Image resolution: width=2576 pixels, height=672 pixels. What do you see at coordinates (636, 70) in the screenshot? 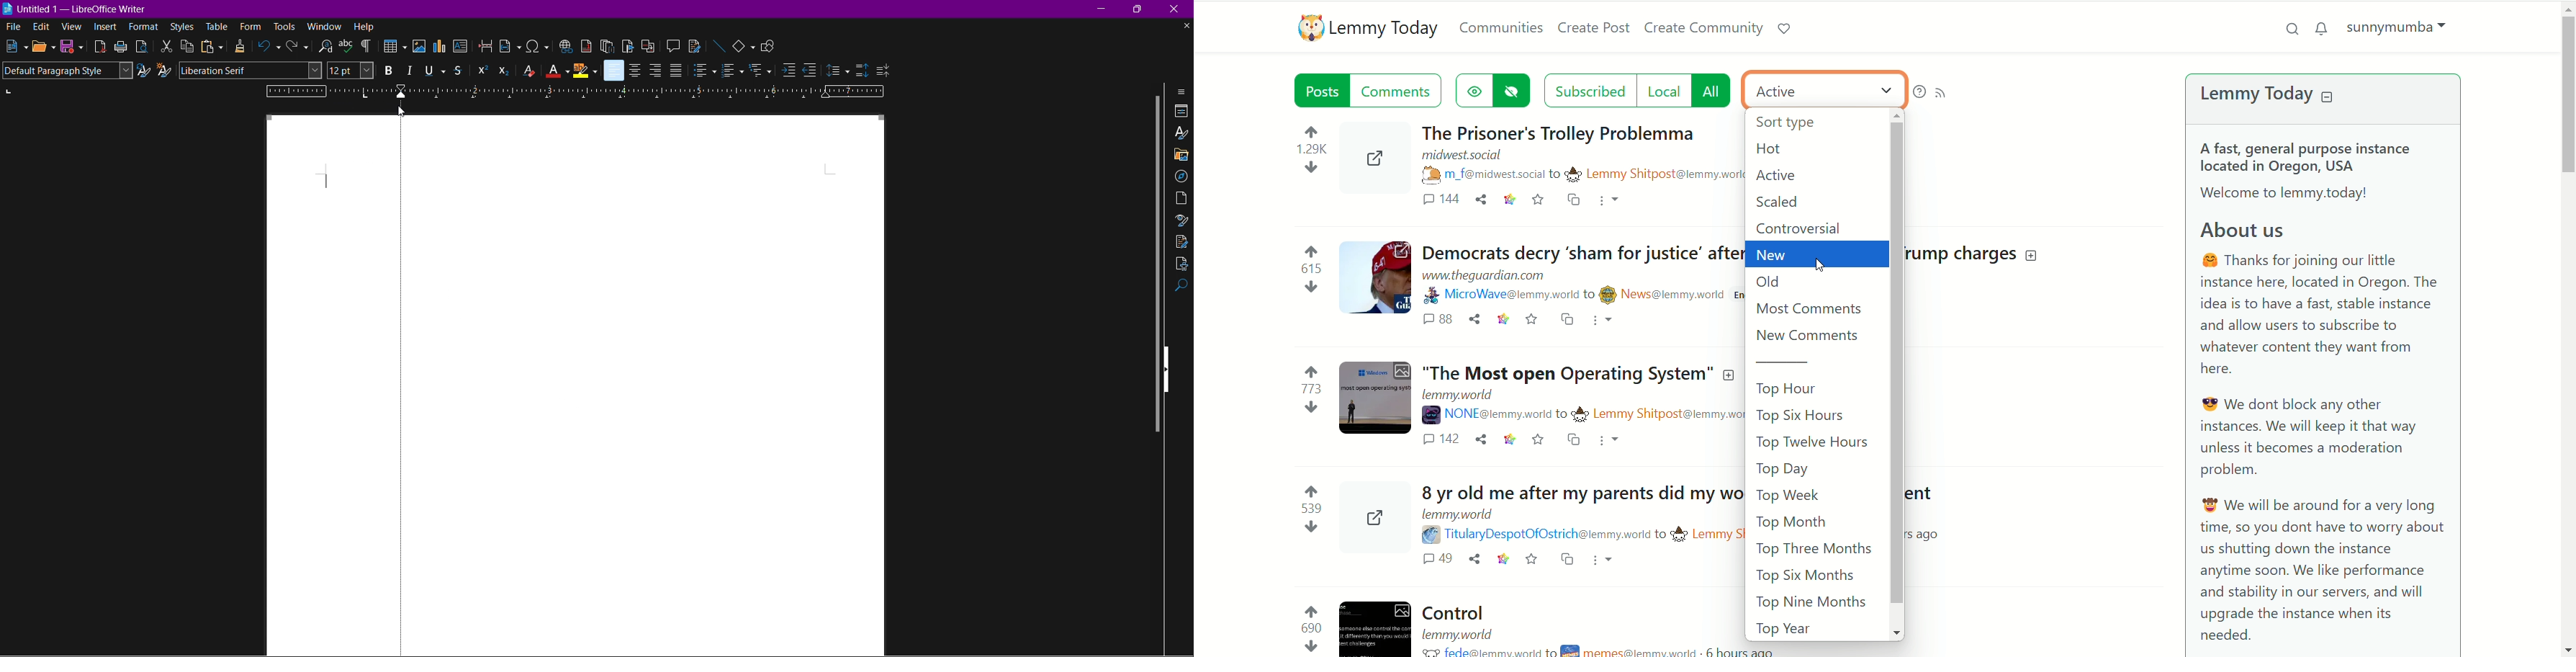
I see `Align Center` at bounding box center [636, 70].